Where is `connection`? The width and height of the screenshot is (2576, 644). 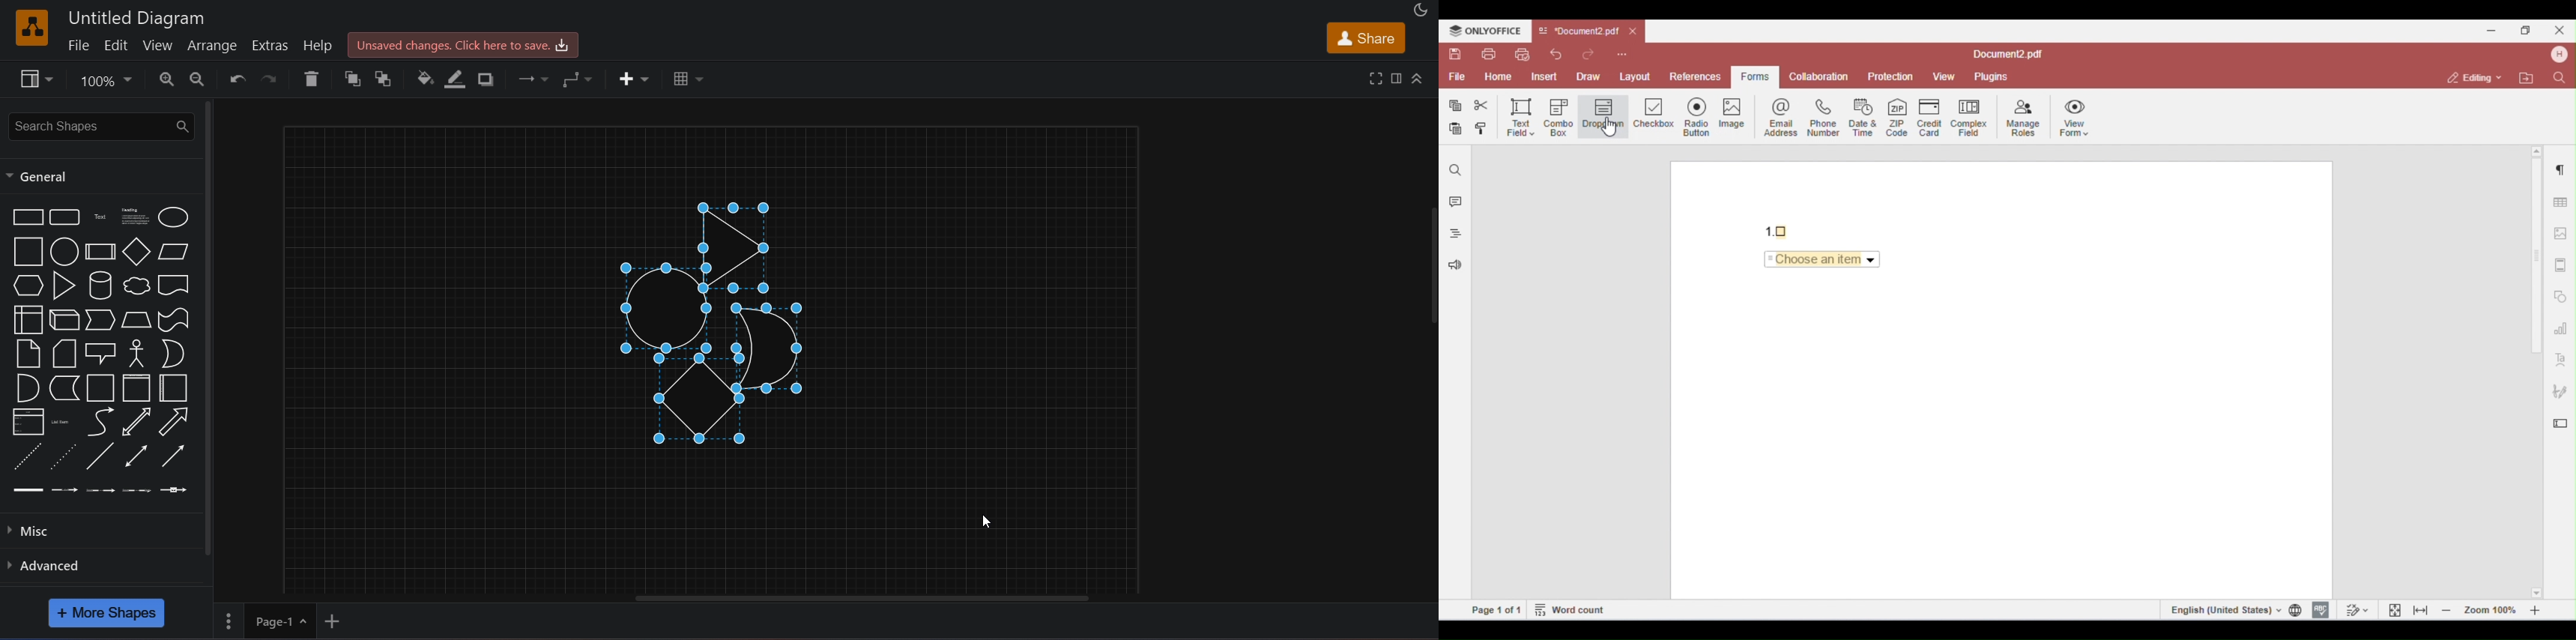
connection is located at coordinates (536, 79).